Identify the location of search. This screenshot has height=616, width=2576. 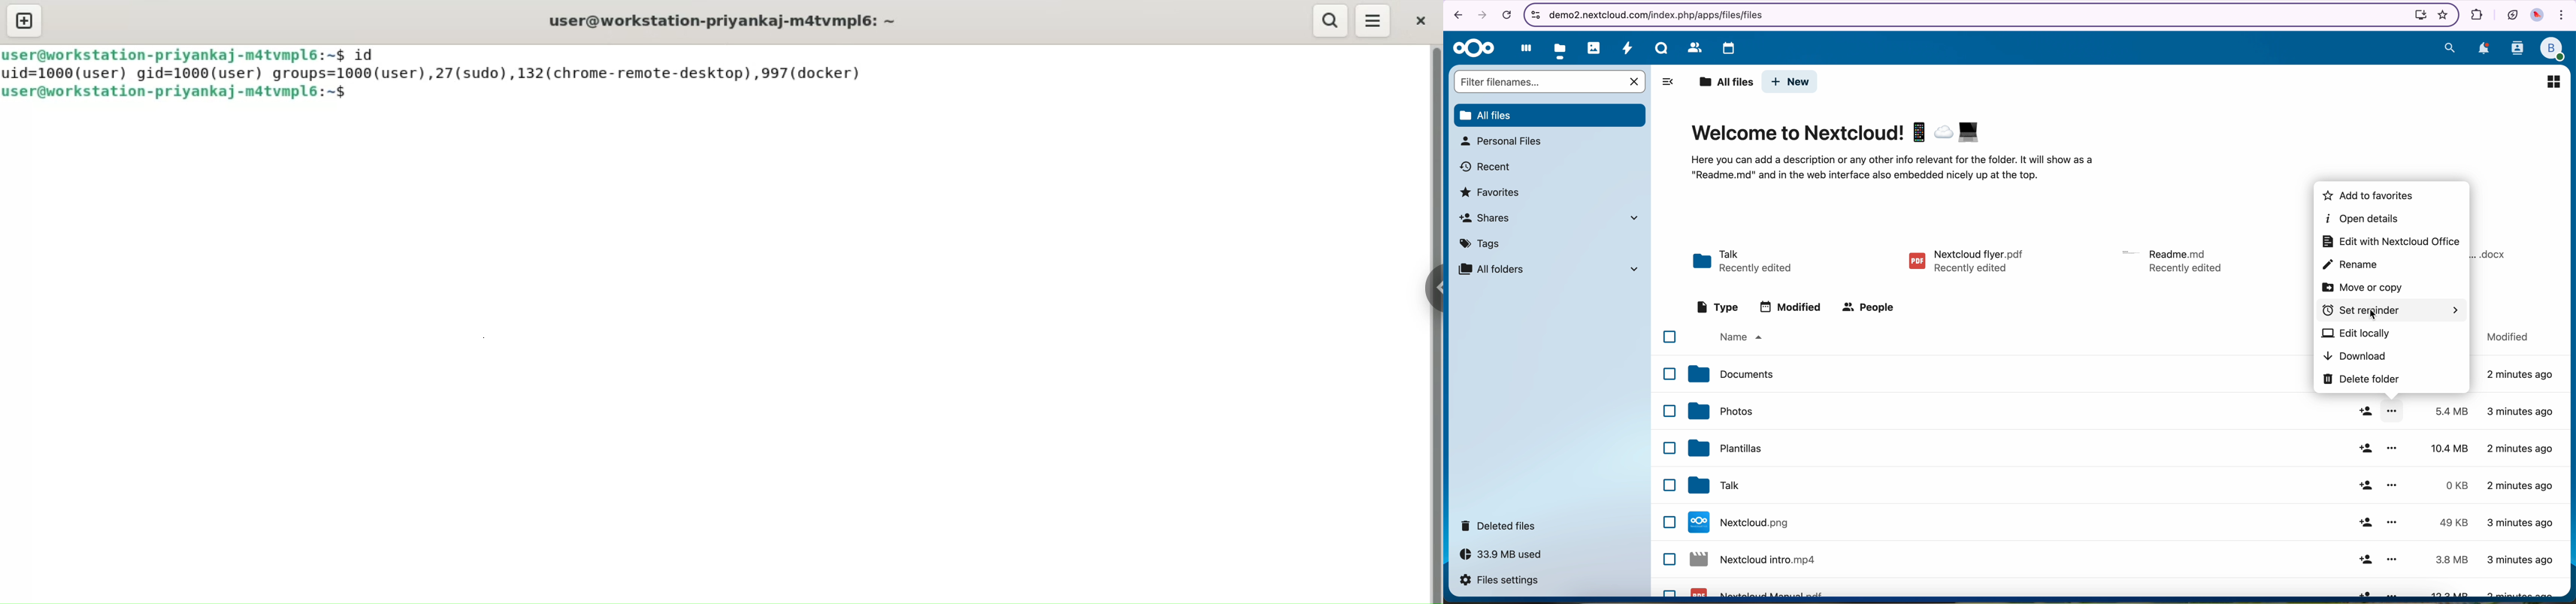
(2449, 47).